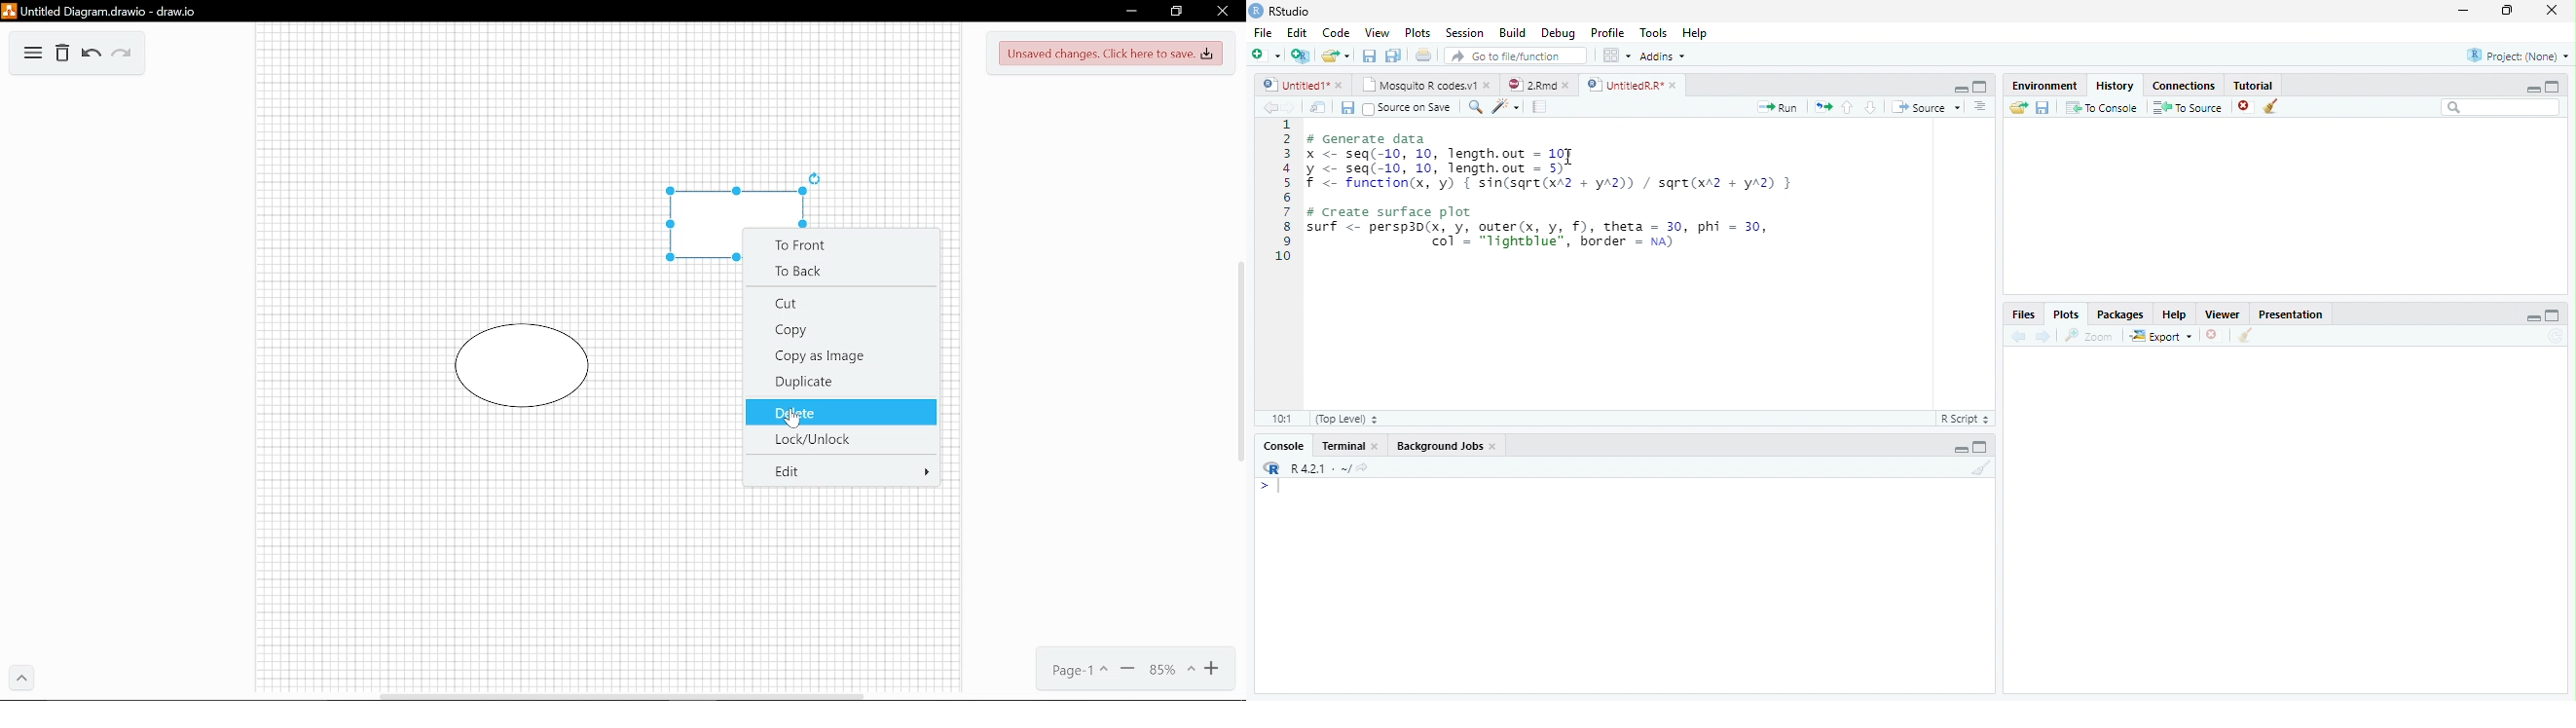 This screenshot has height=728, width=2576. Describe the element at coordinates (1127, 671) in the screenshot. I see `Zoom out` at that location.